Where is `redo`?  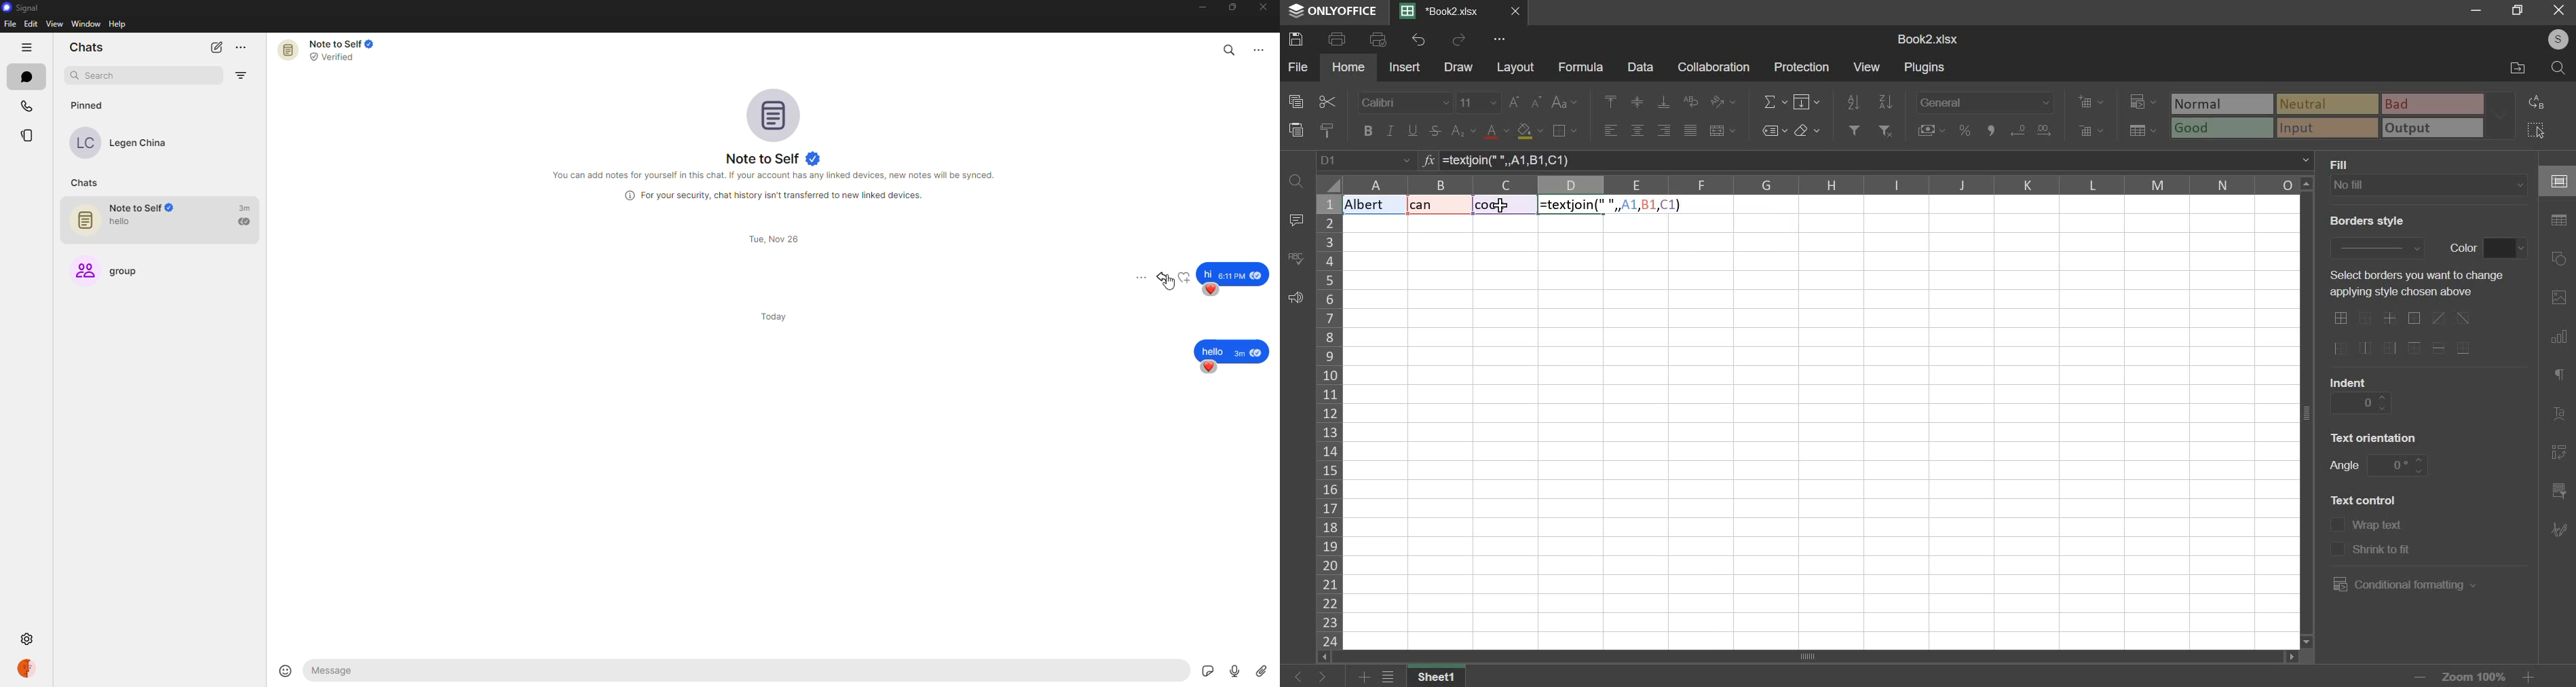
redo is located at coordinates (1460, 40).